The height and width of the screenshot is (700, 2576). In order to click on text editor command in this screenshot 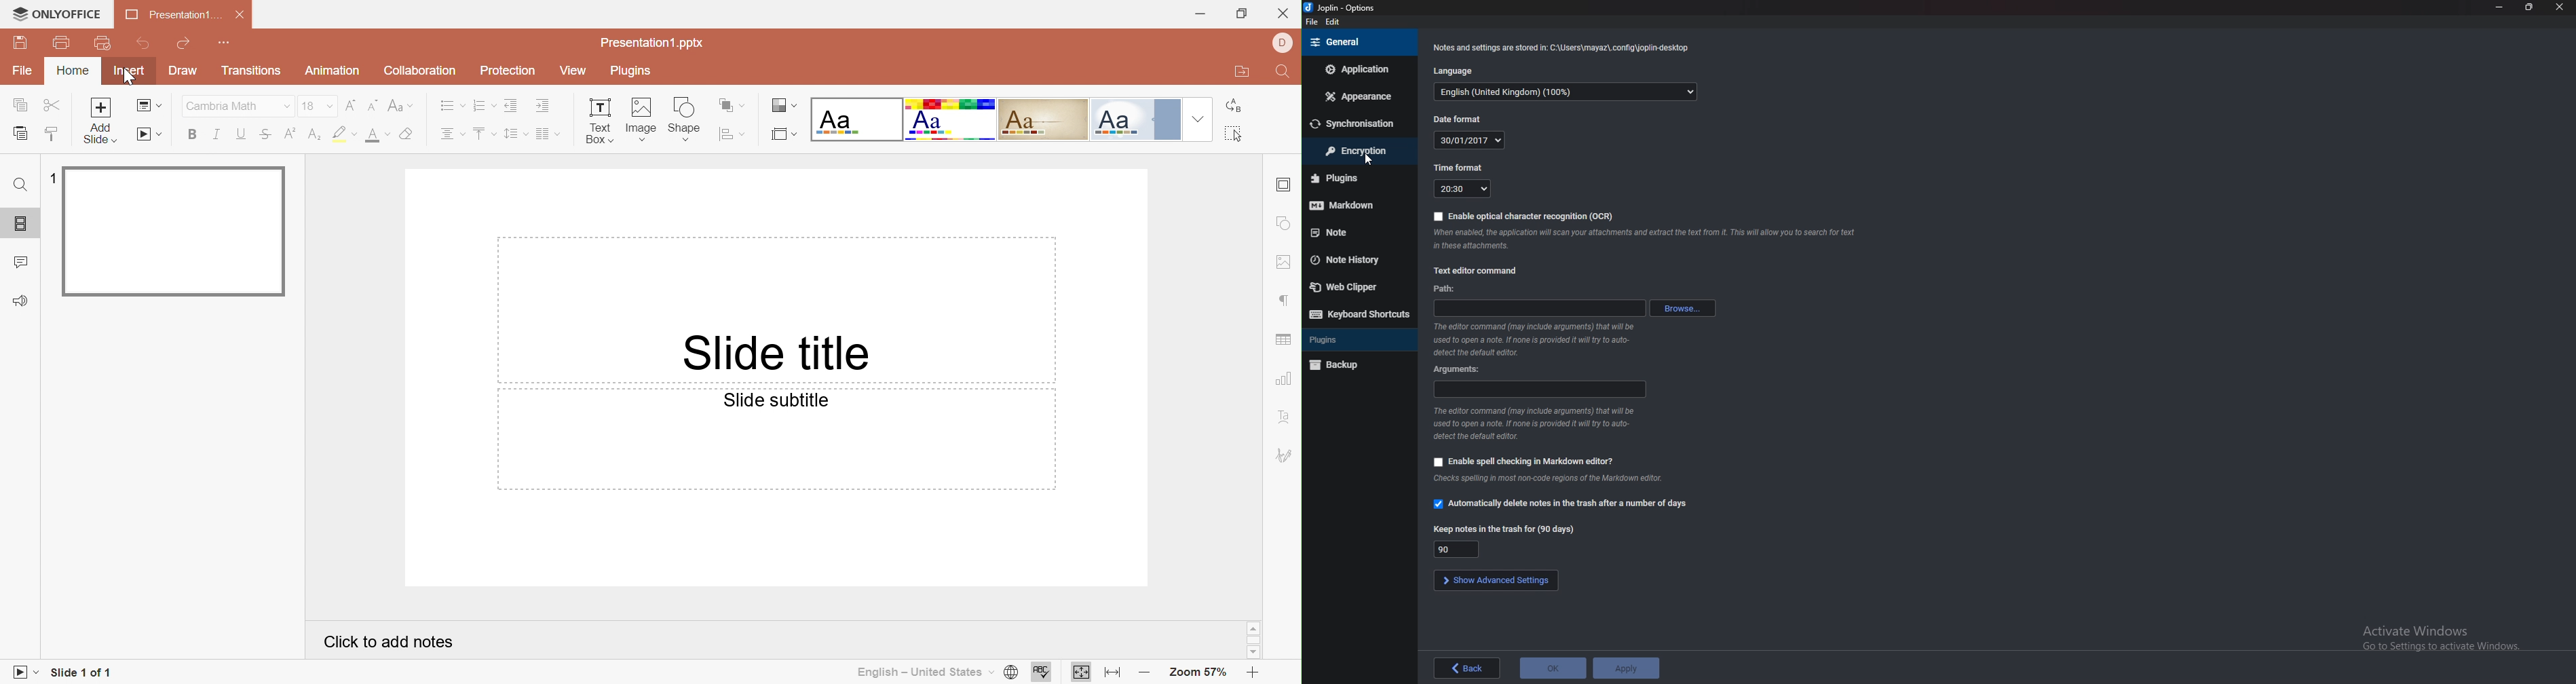, I will do `click(1476, 271)`.